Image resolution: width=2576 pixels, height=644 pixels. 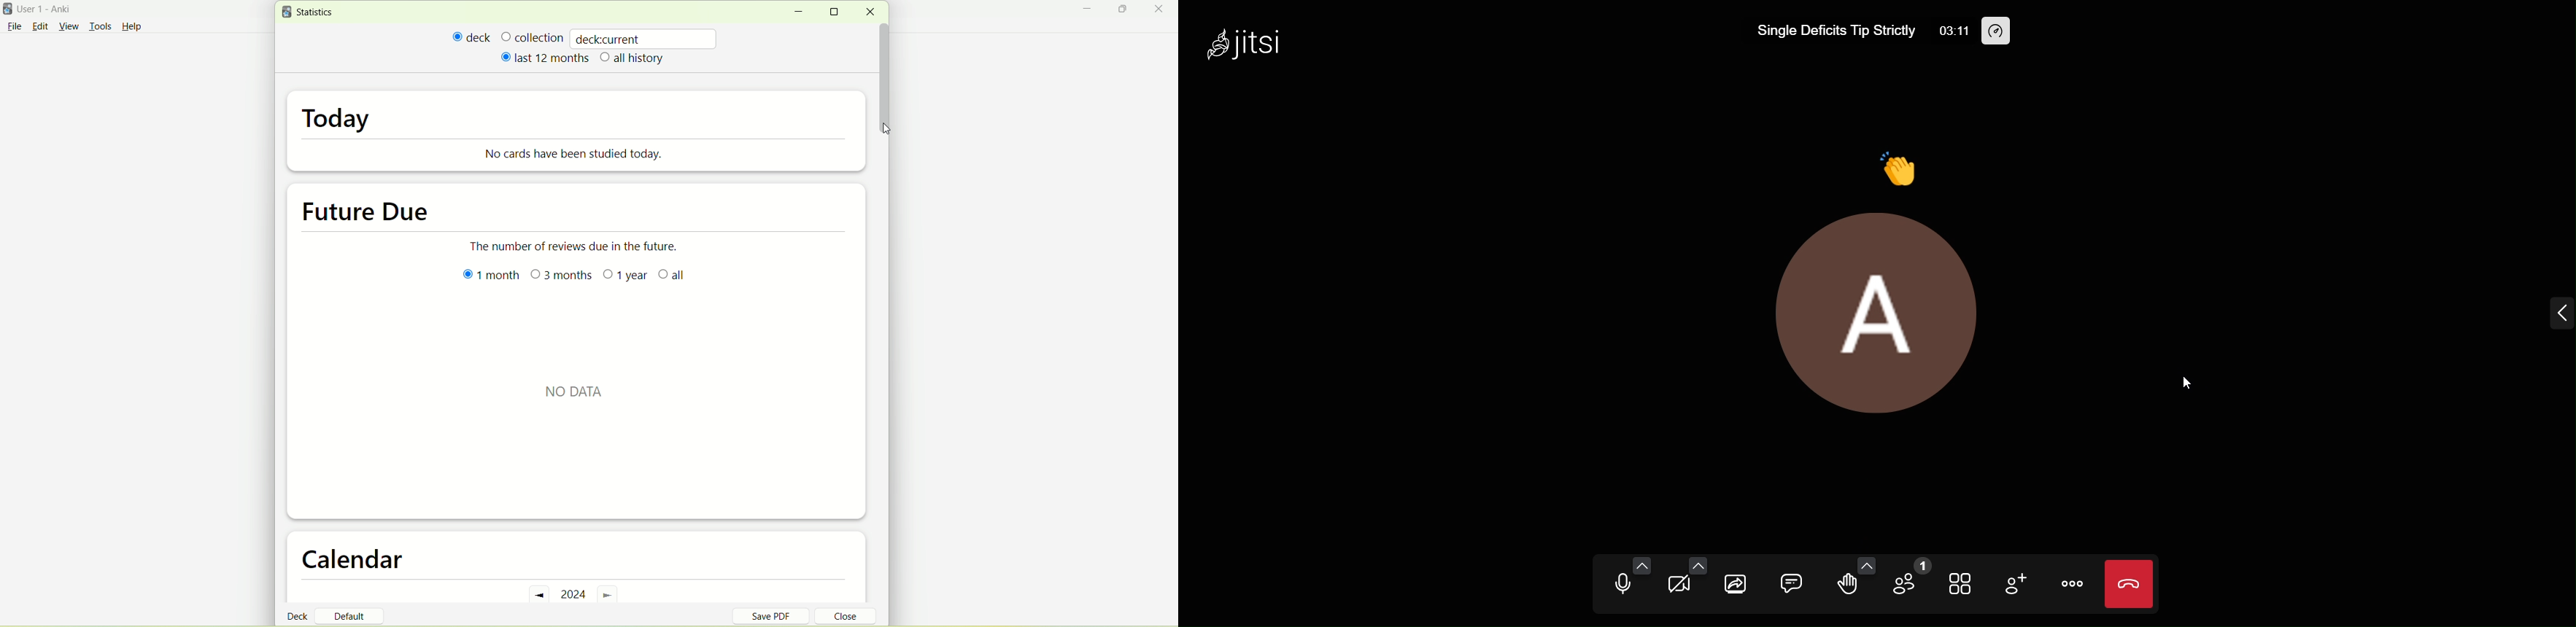 I want to click on maximize, so click(x=839, y=12).